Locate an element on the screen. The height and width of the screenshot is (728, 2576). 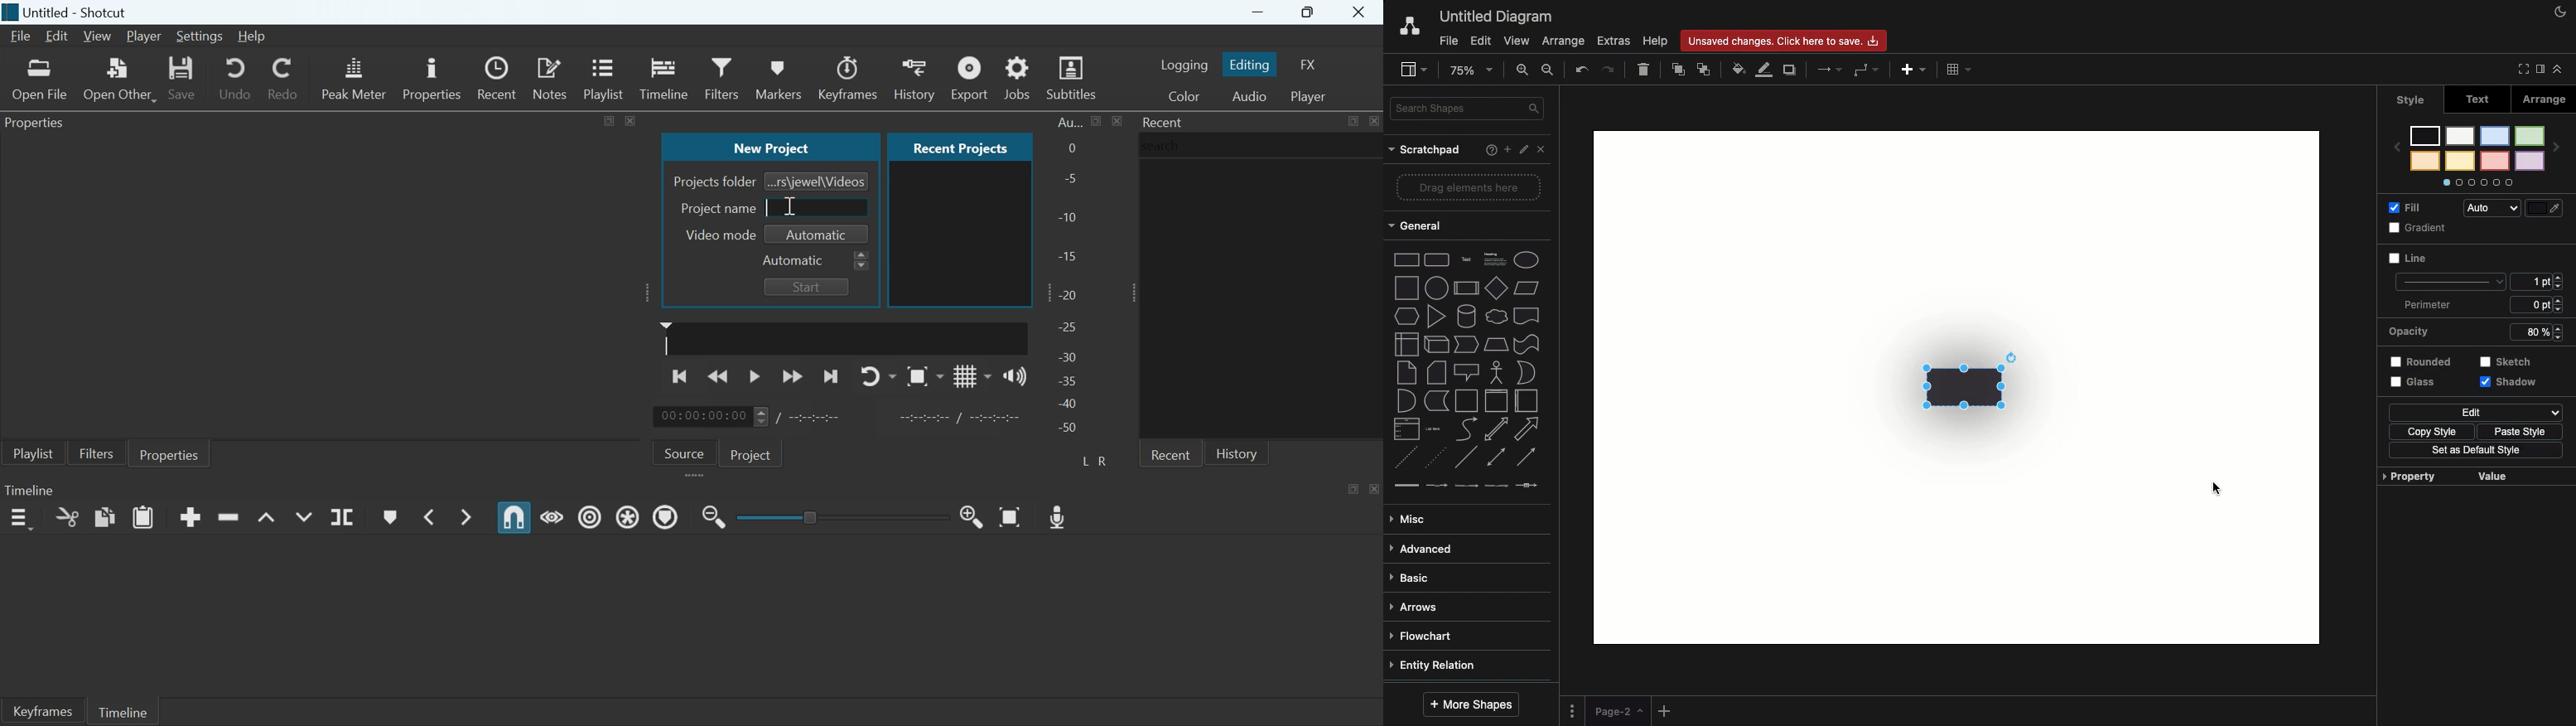
data storage is located at coordinates (1437, 401).